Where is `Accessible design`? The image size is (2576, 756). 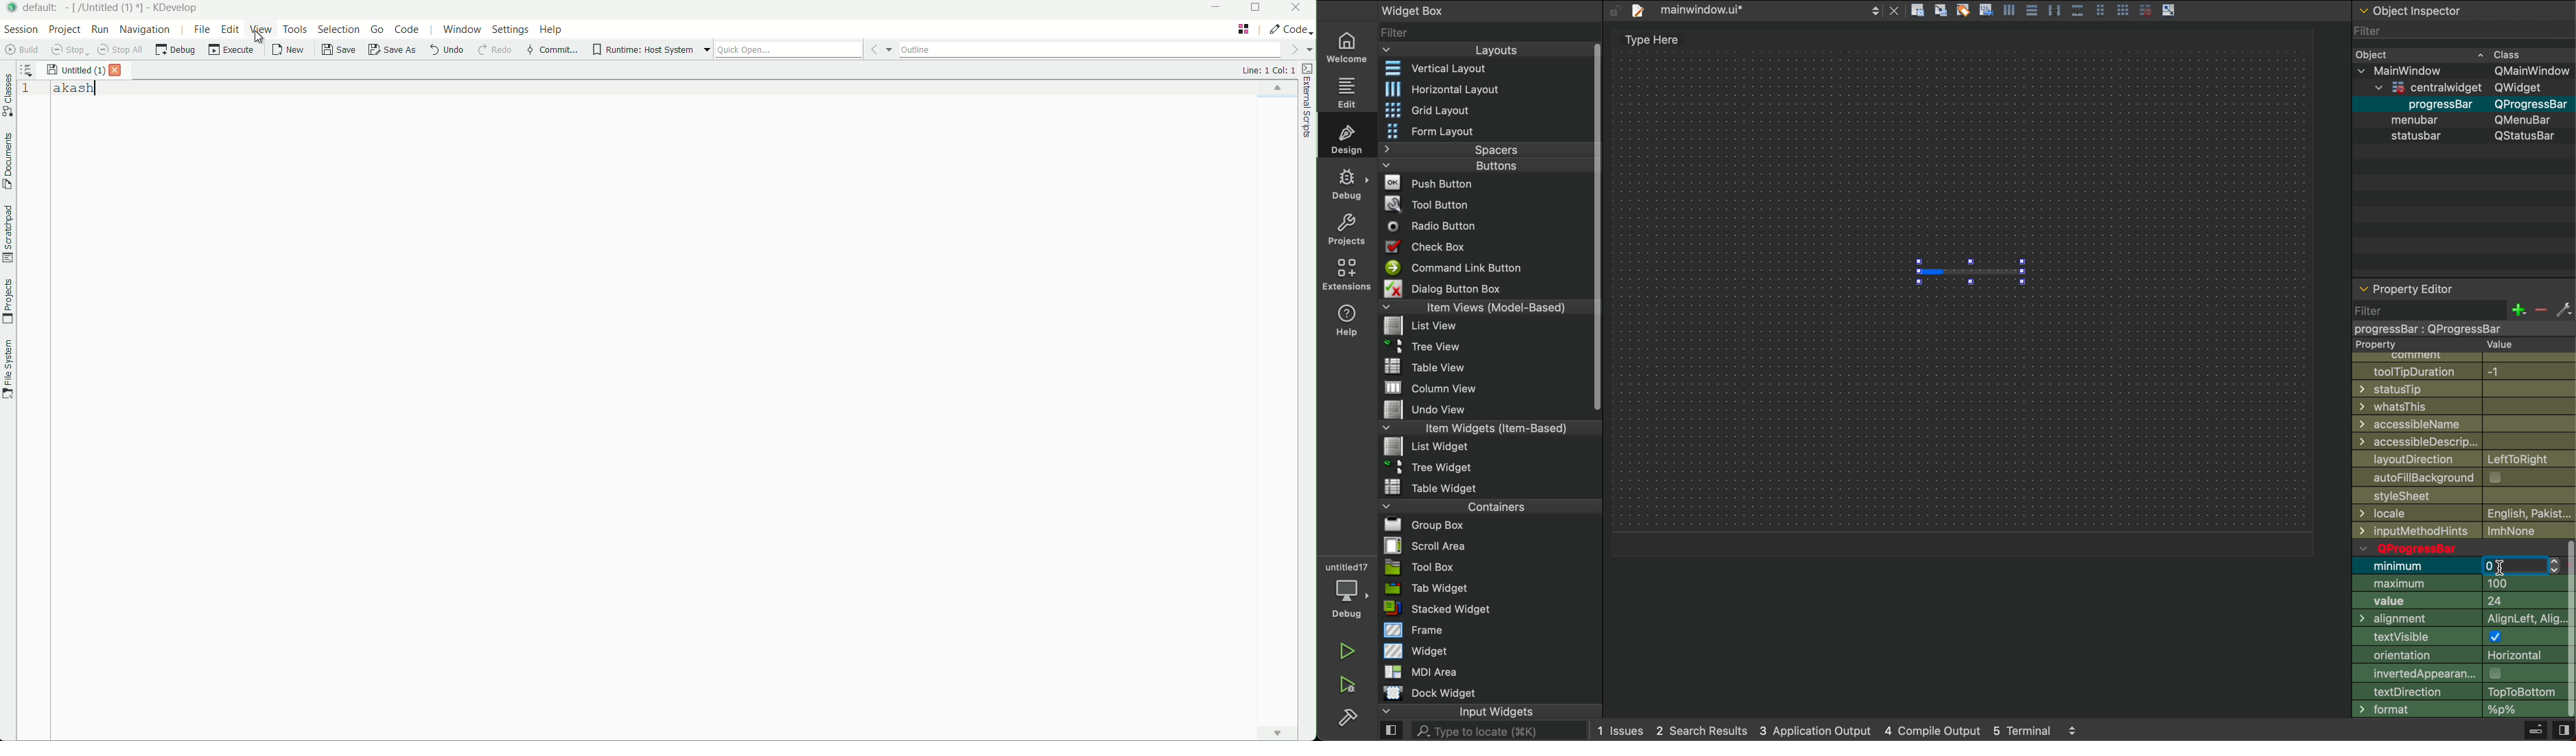
Accessible design is located at coordinates (2464, 441).